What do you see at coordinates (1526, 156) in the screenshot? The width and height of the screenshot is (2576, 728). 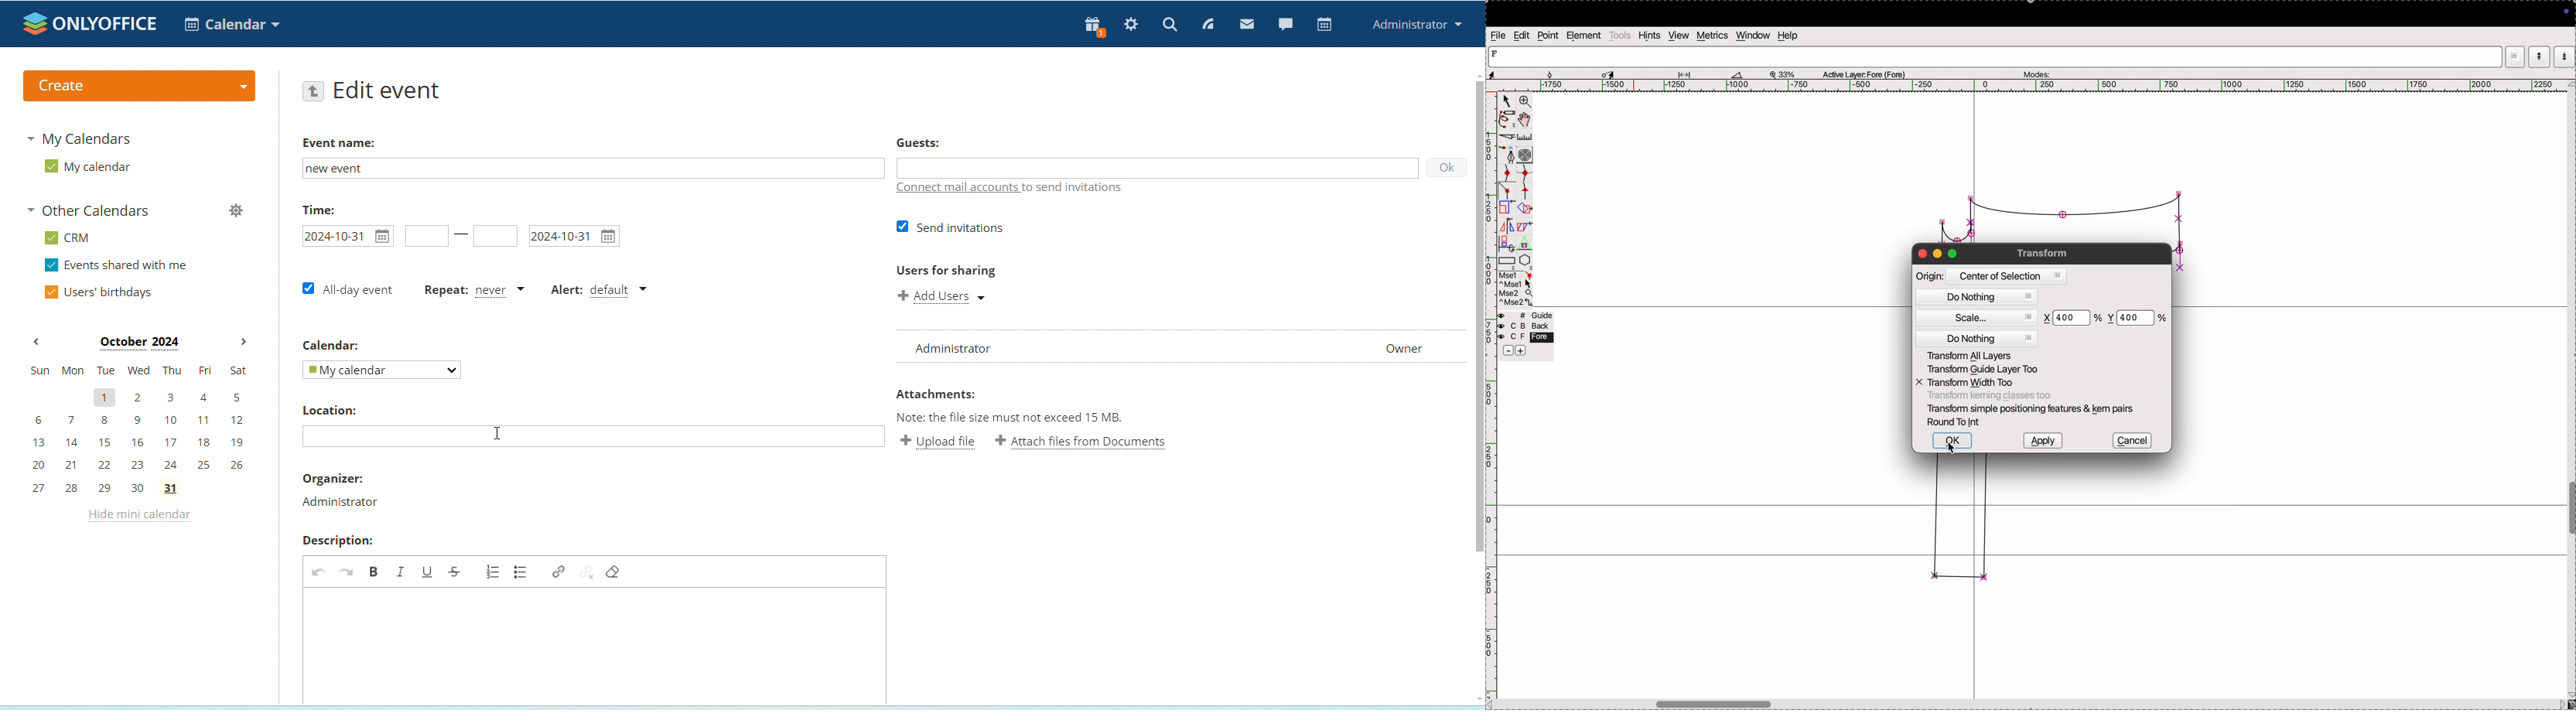 I see `curves` at bounding box center [1526, 156].